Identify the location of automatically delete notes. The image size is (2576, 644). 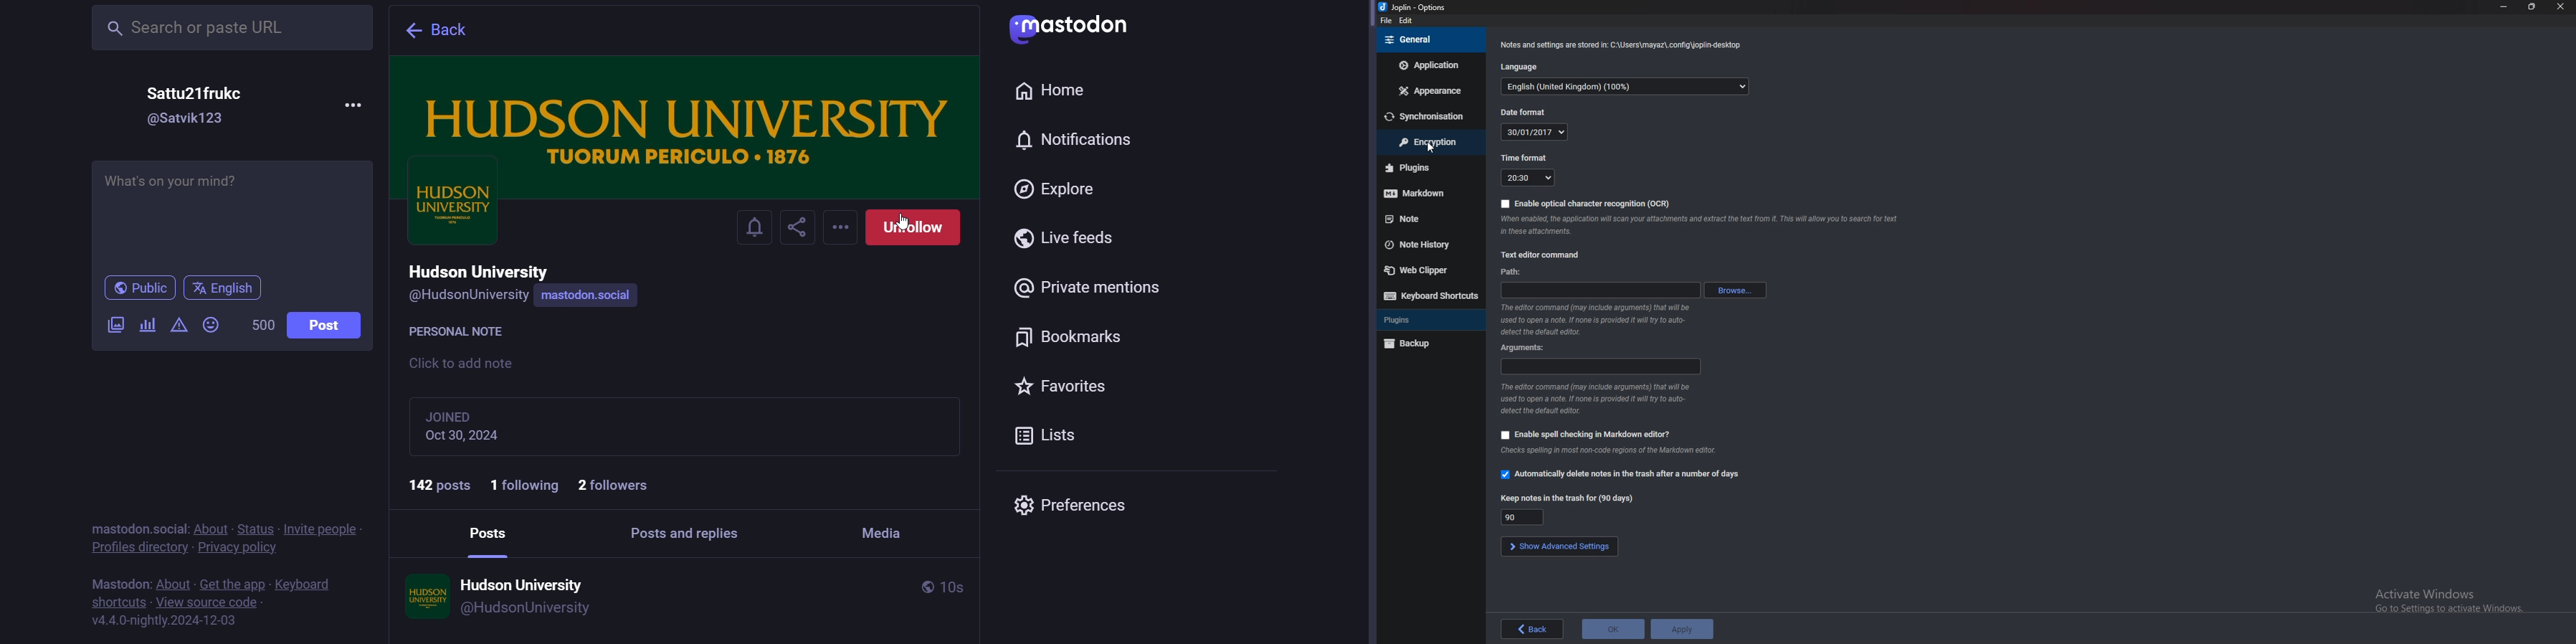
(1627, 475).